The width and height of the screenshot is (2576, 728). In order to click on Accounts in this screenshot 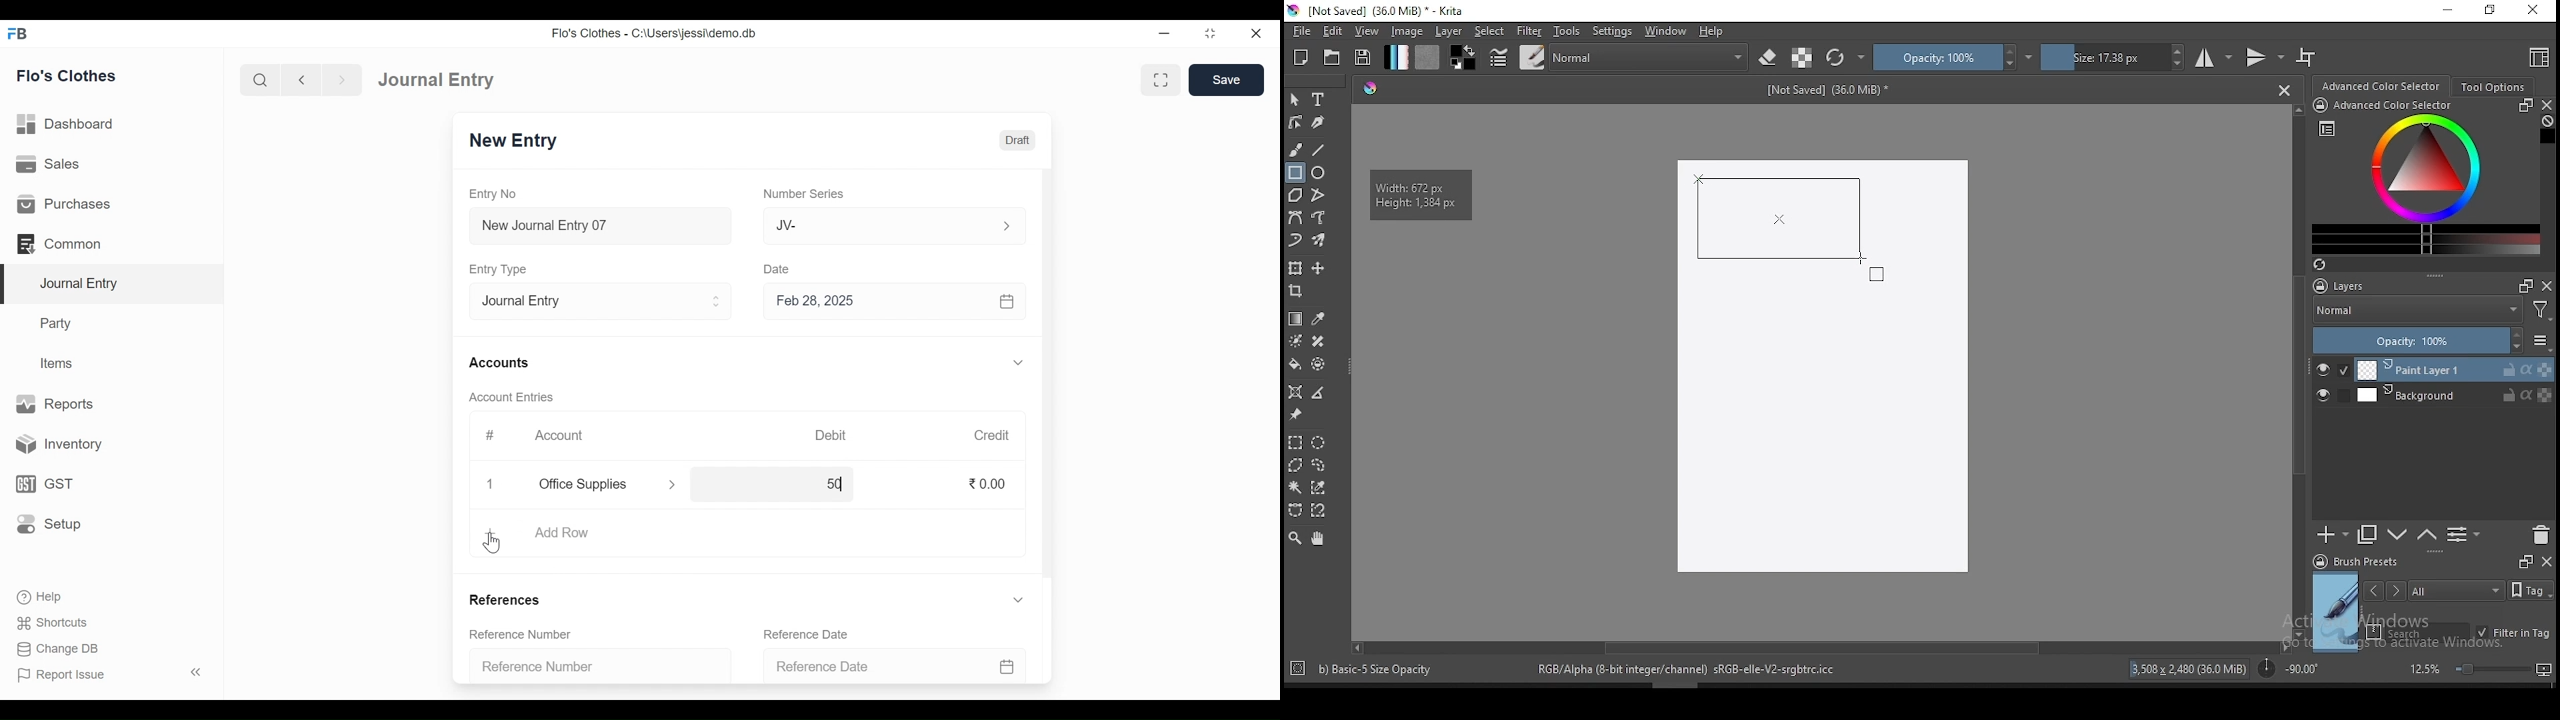, I will do `click(499, 363)`.